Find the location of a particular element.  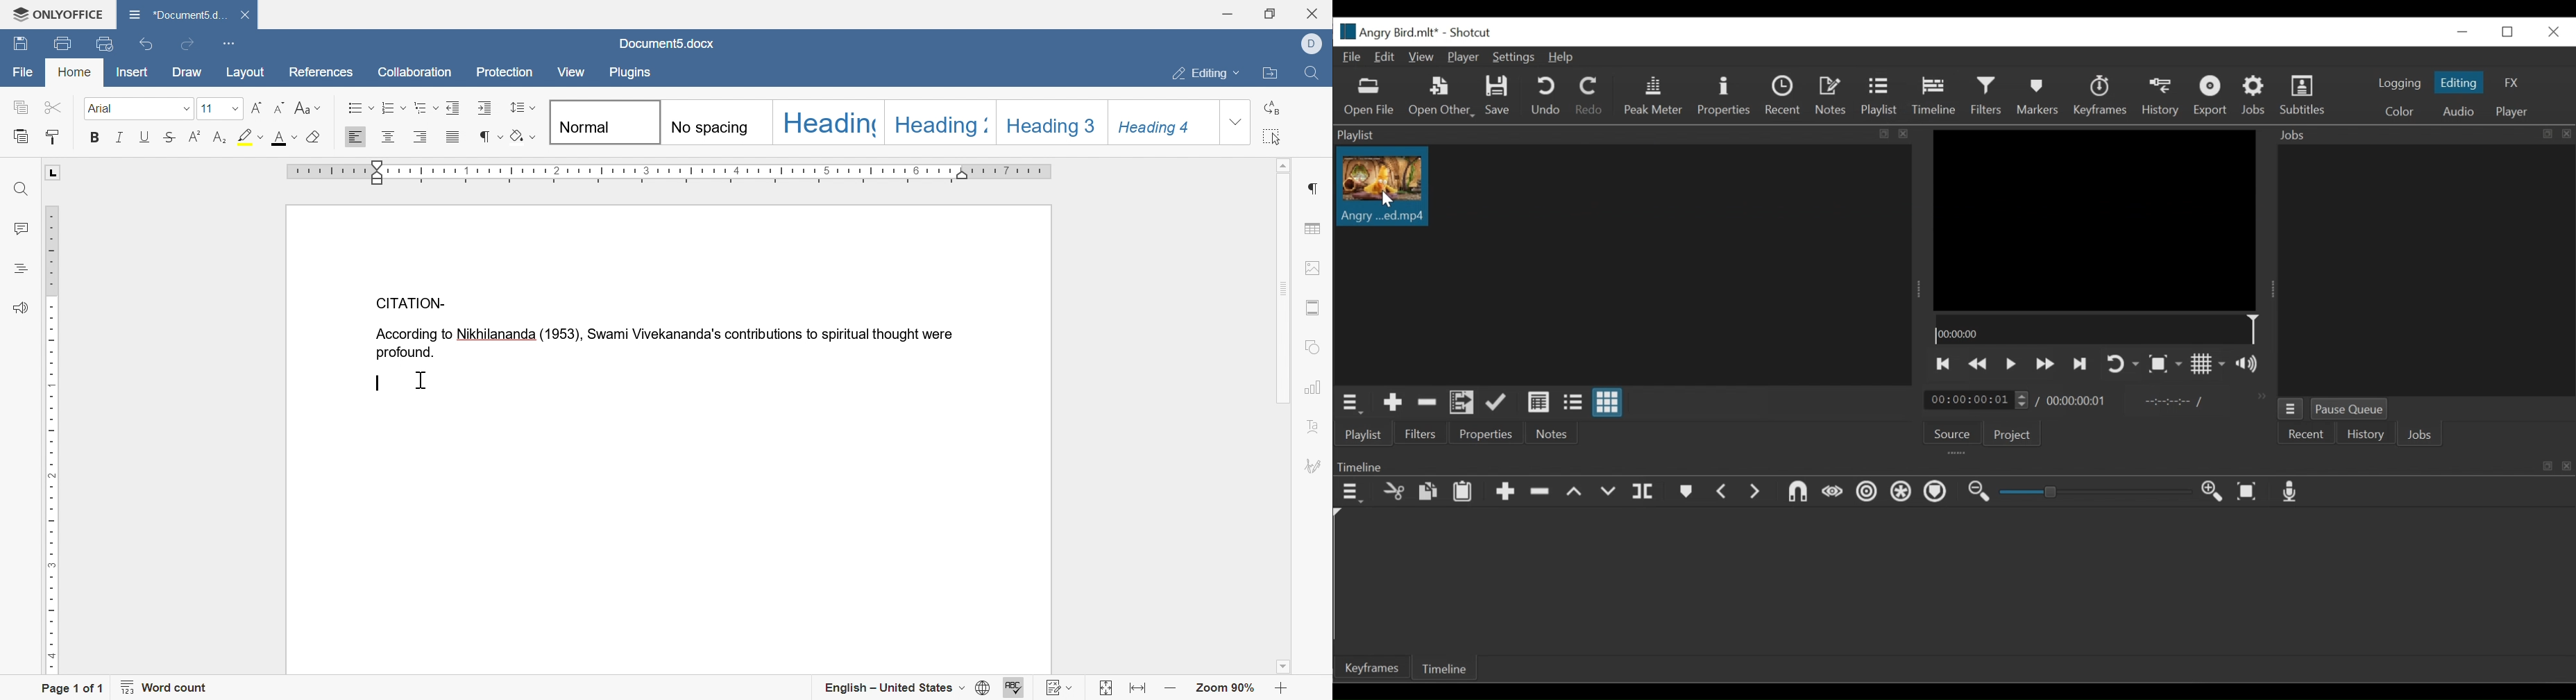

decrease indent is located at coordinates (455, 109).